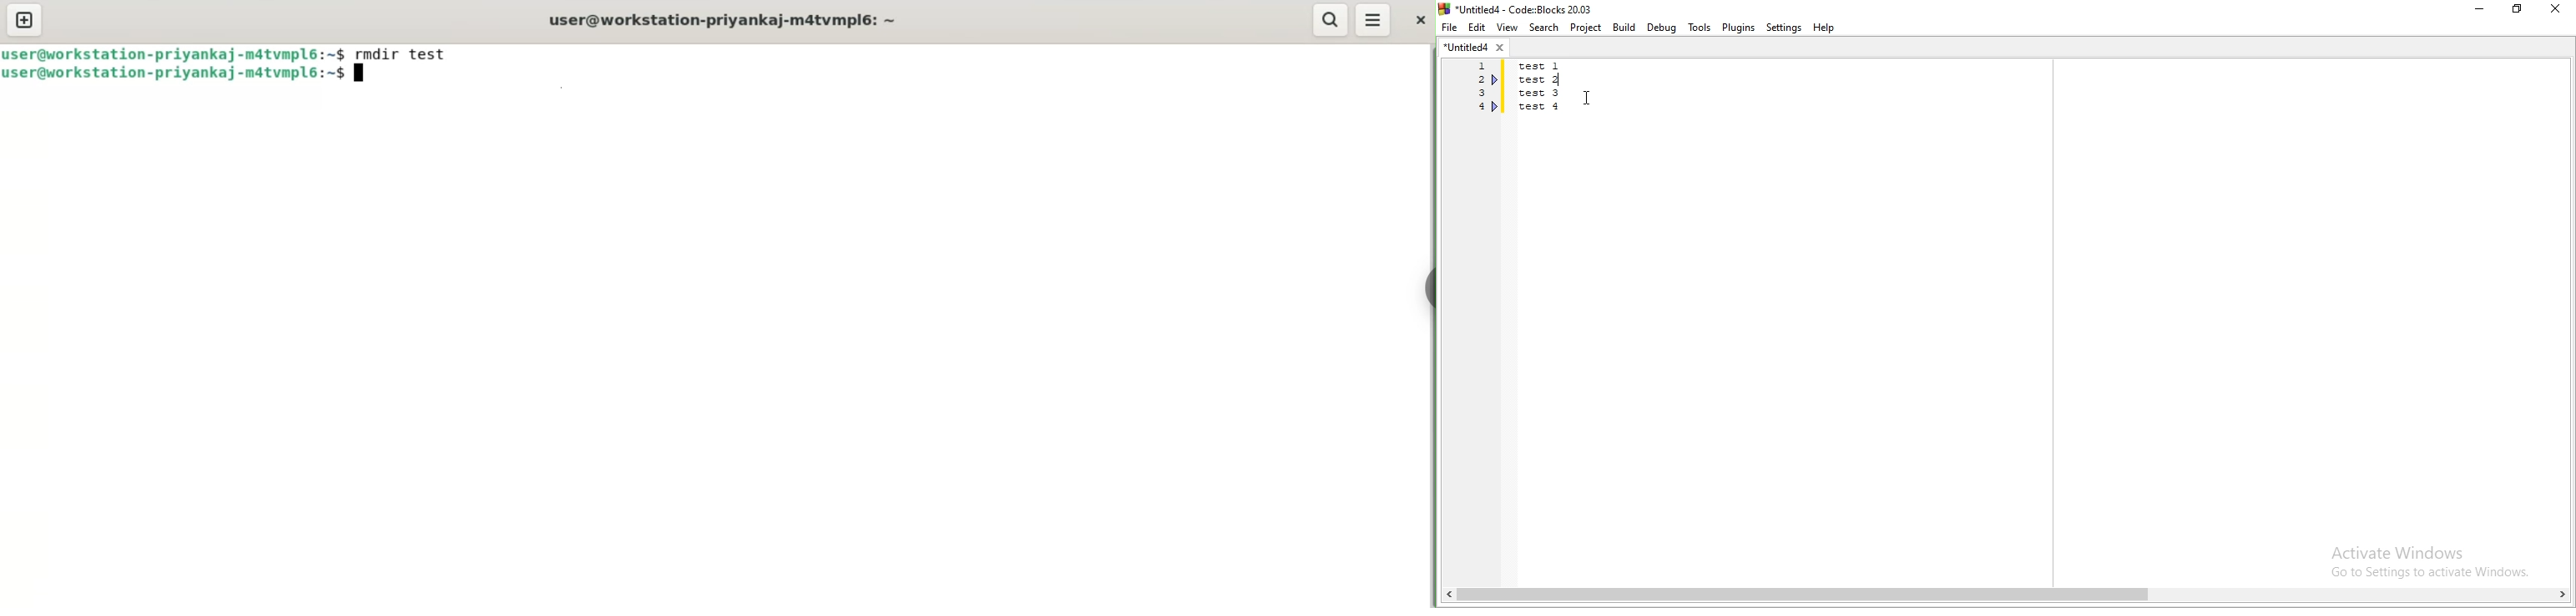 Image resolution: width=2576 pixels, height=616 pixels. Describe the element at coordinates (1477, 28) in the screenshot. I see `Edit ` at that location.